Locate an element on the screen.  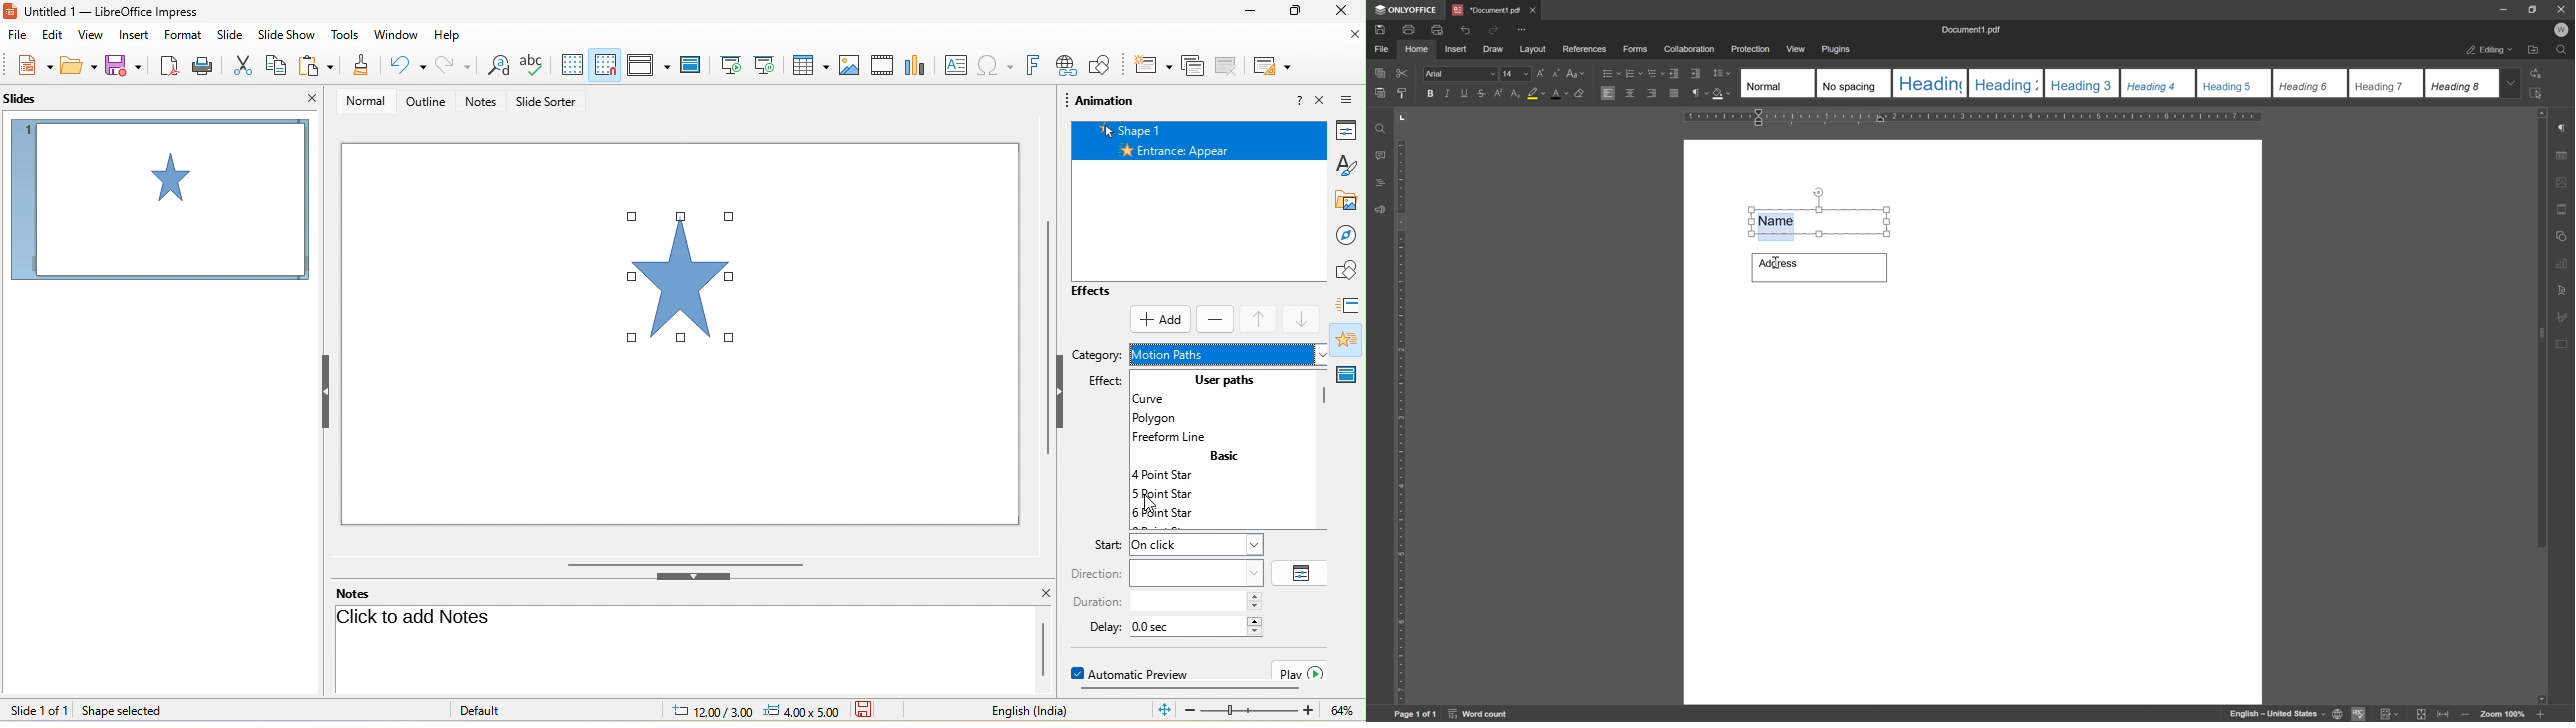
current zoom is located at coordinates (1342, 710).